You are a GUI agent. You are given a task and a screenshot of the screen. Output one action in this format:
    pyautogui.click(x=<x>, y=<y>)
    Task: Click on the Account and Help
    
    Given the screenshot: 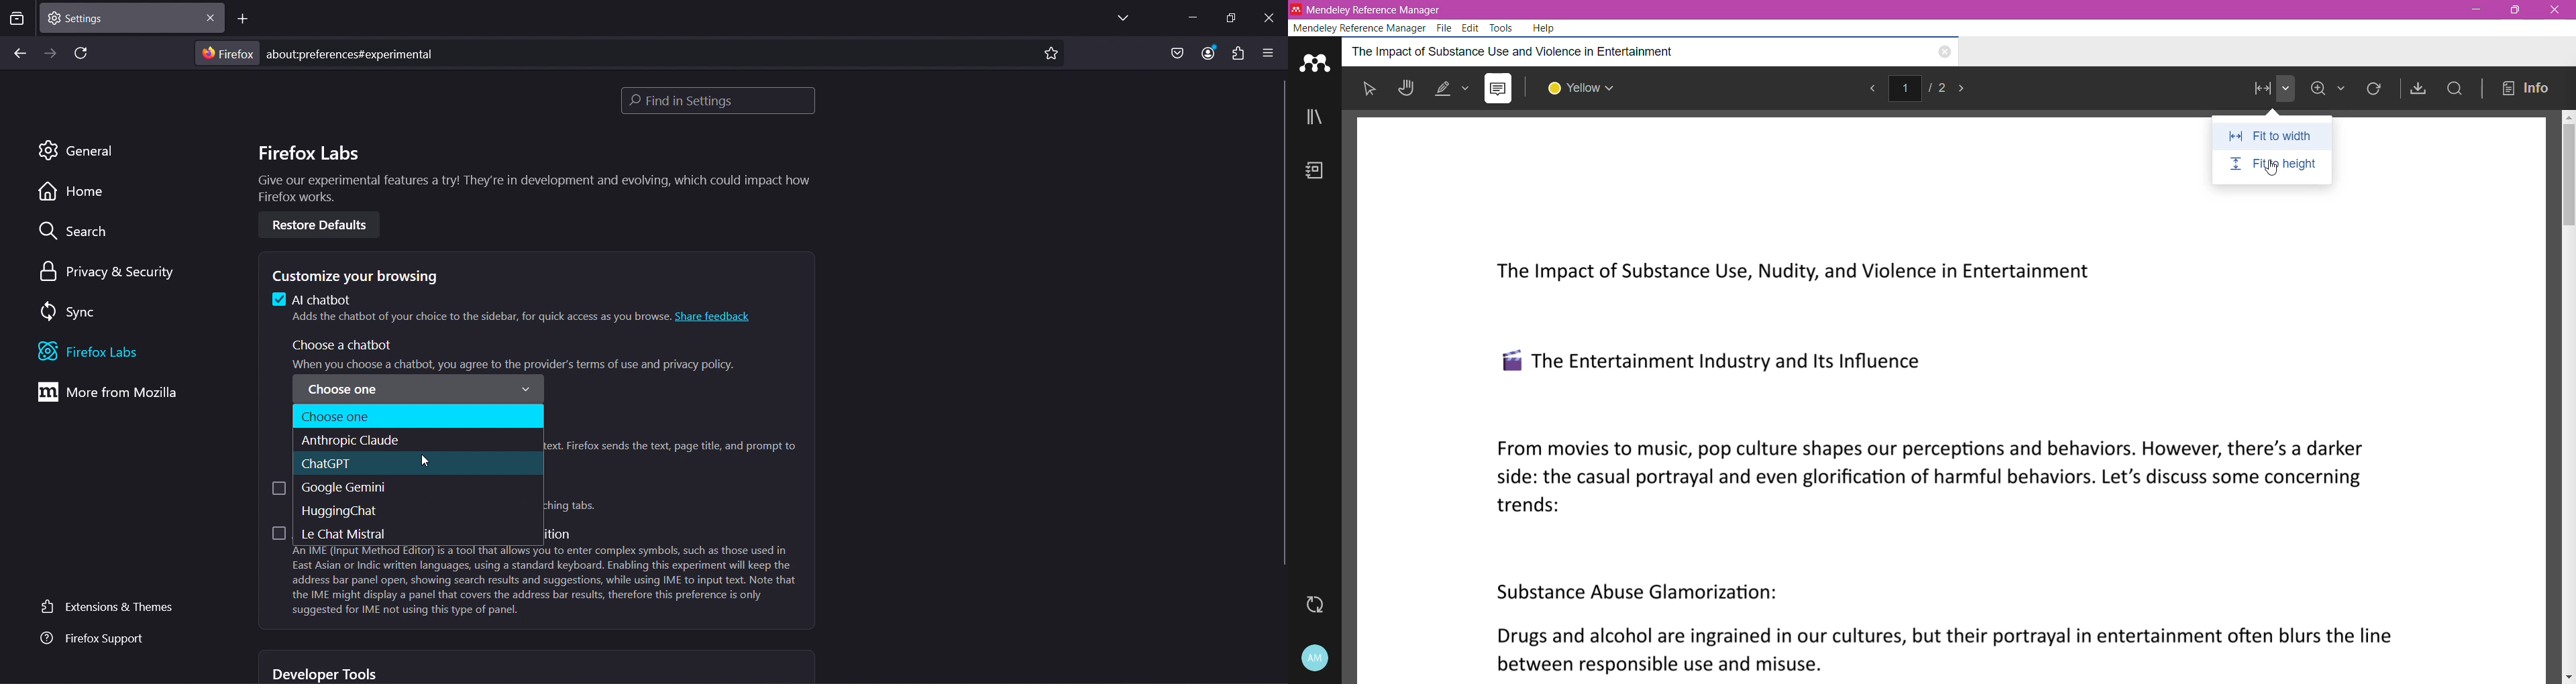 What is the action you would take?
    pyautogui.click(x=1315, y=659)
    